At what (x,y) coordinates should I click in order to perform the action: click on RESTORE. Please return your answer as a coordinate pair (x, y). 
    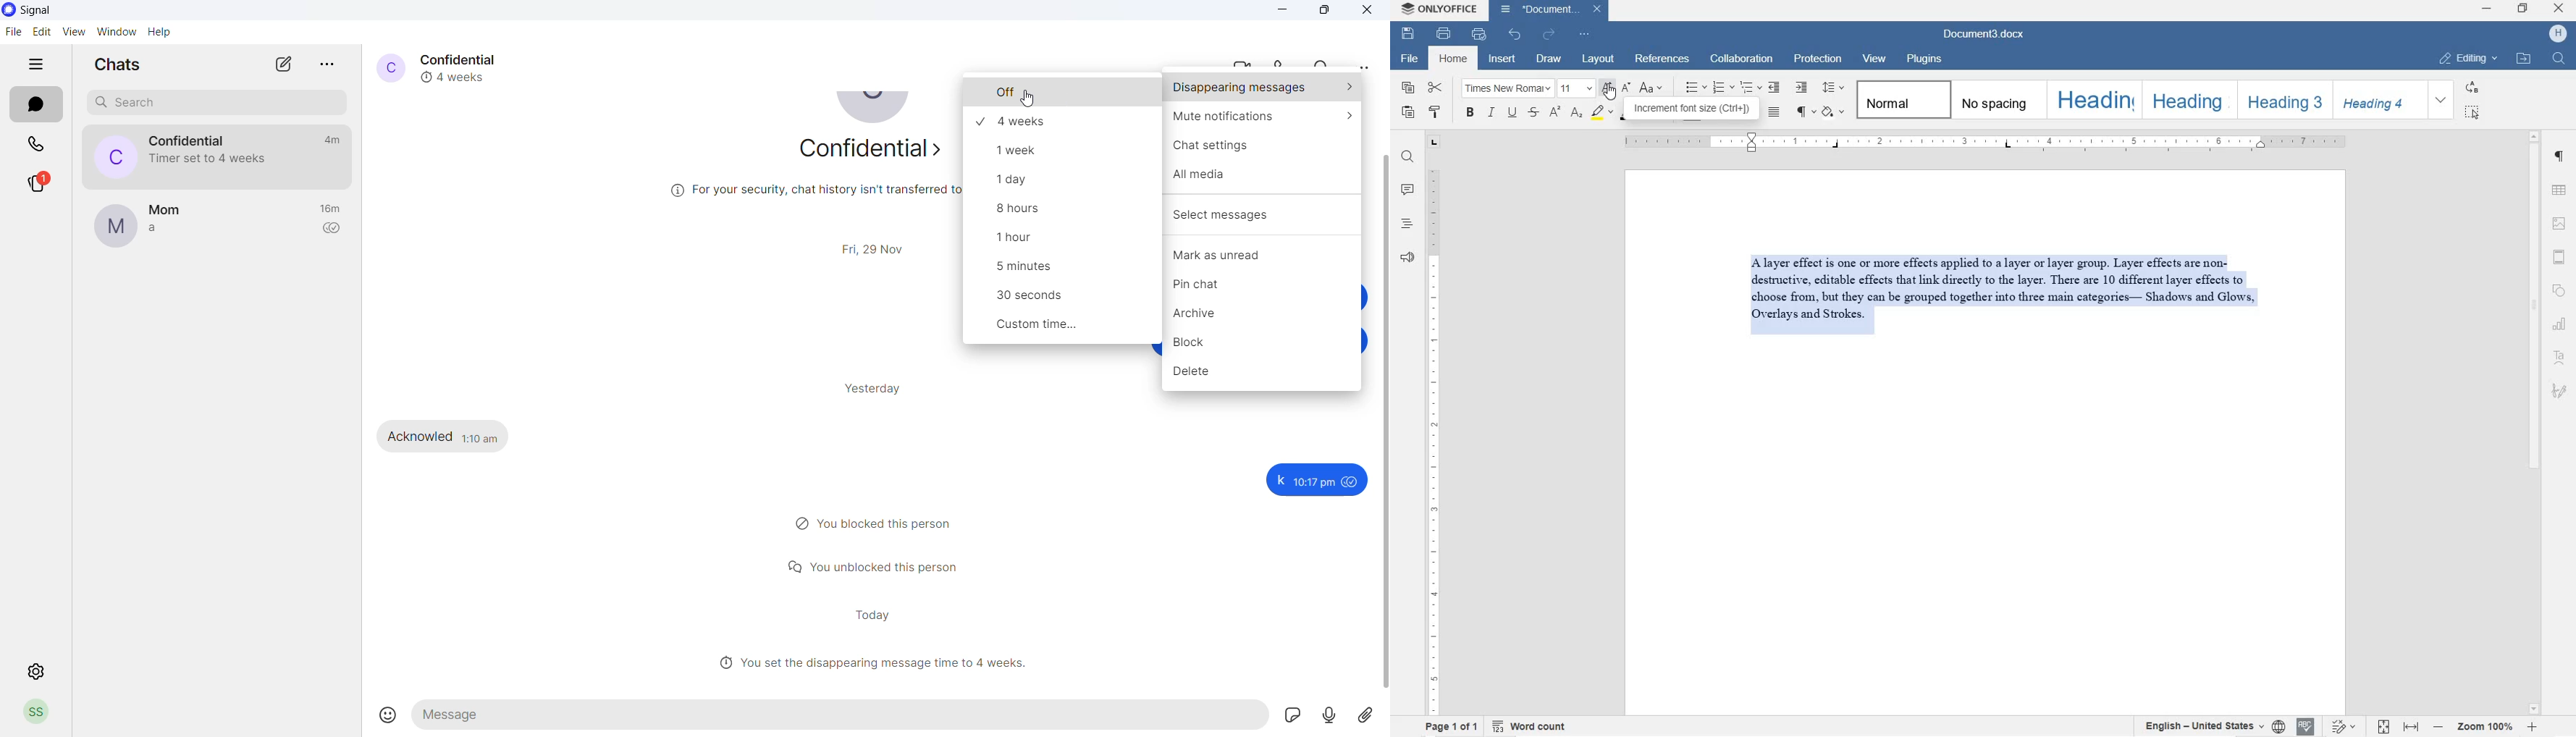
    Looking at the image, I should click on (2523, 10).